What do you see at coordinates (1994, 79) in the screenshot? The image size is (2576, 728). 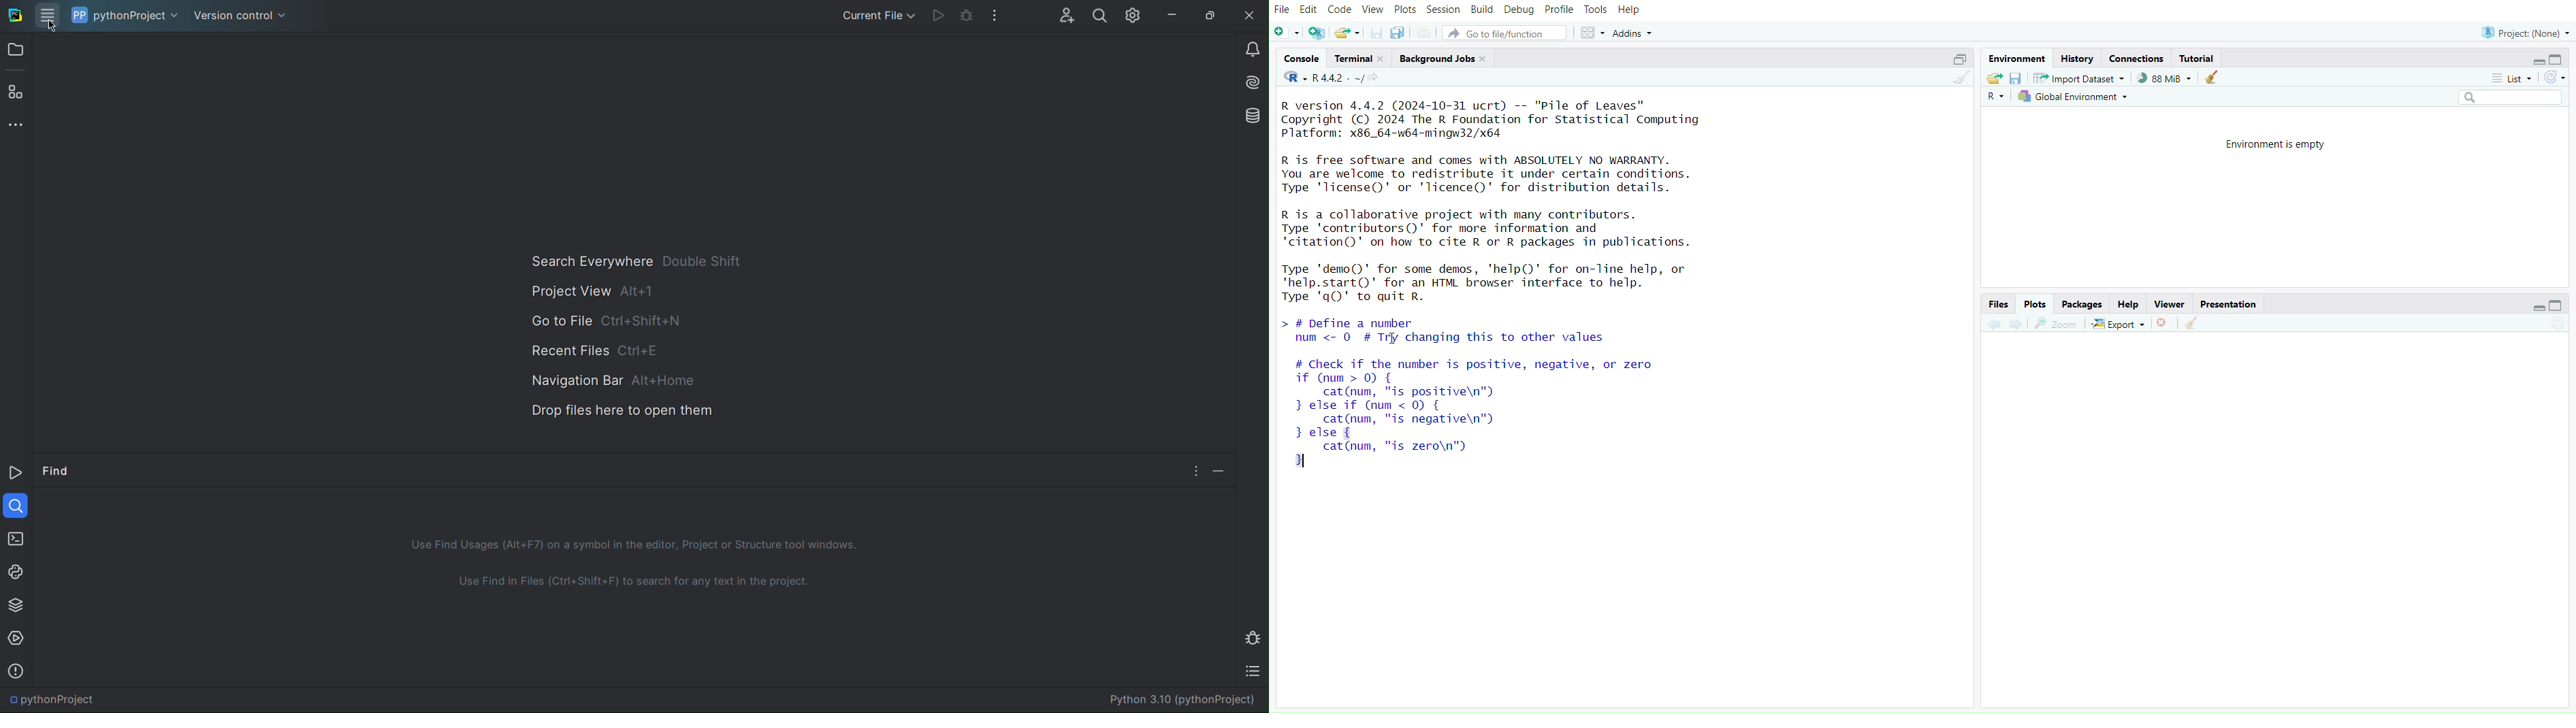 I see `load workspace` at bounding box center [1994, 79].